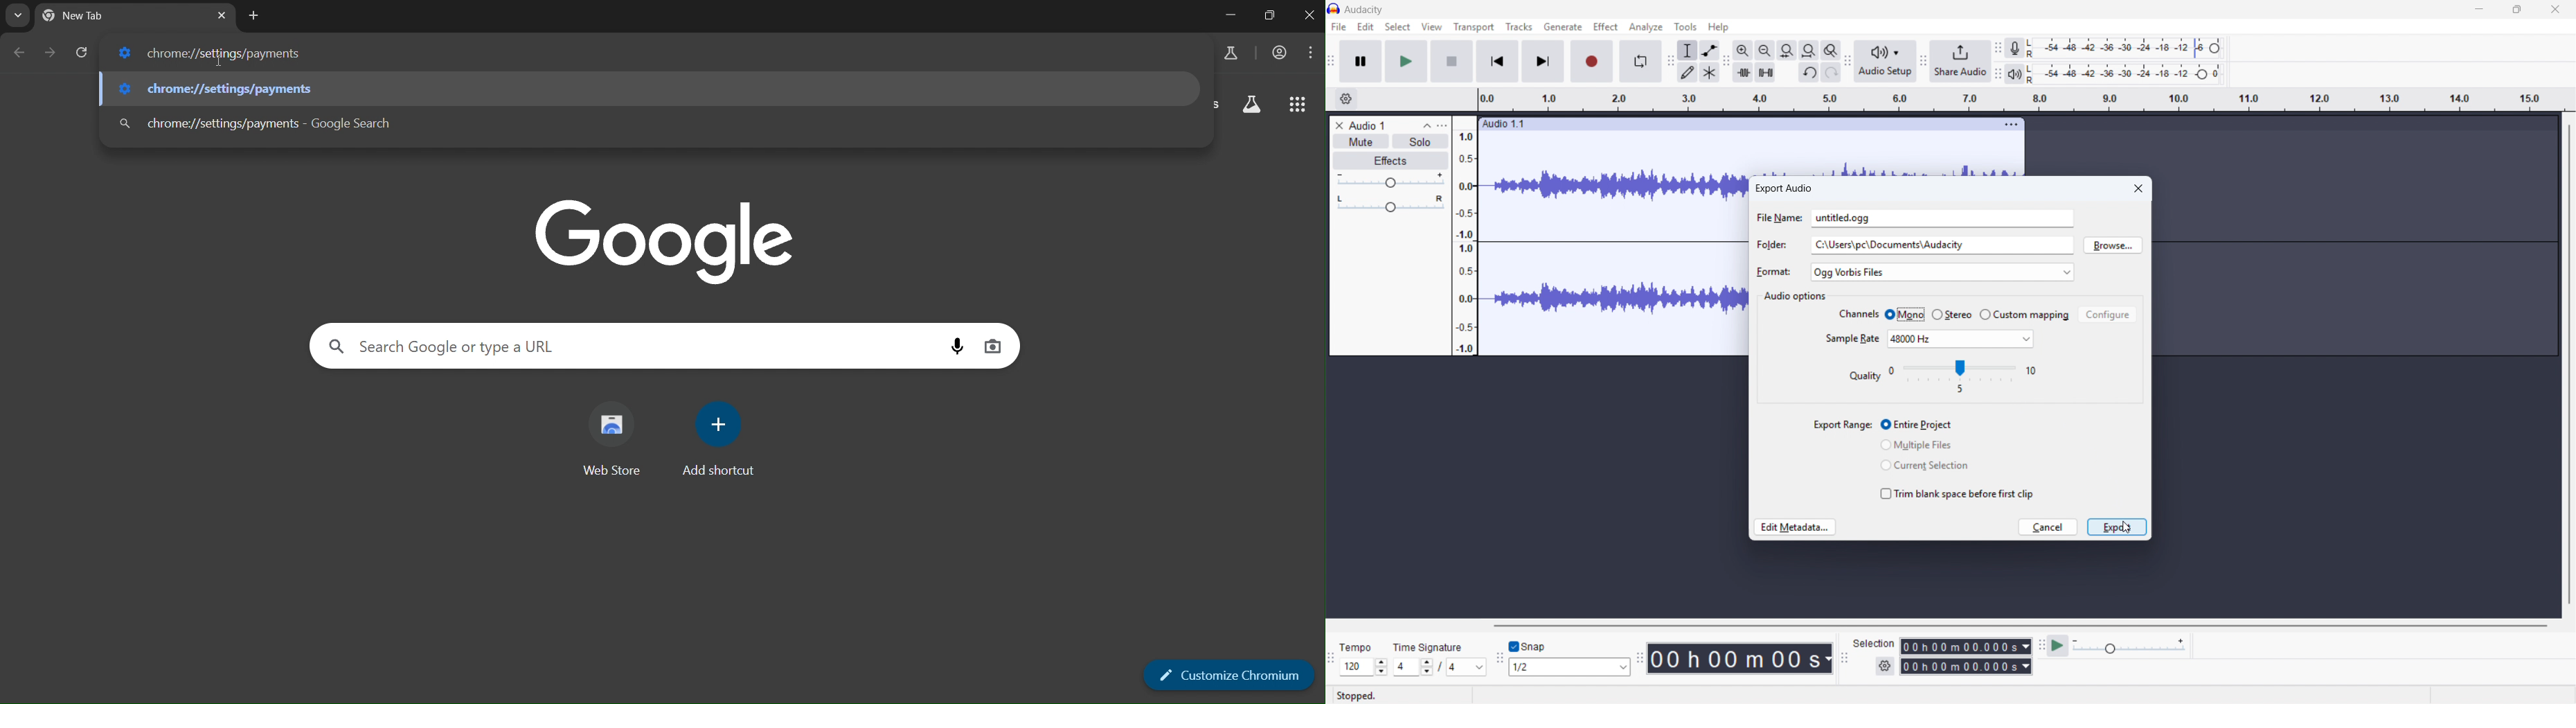 Image resolution: width=2576 pixels, height=728 pixels. Describe the element at coordinates (1741, 659) in the screenshot. I see `Timestamp ` at that location.